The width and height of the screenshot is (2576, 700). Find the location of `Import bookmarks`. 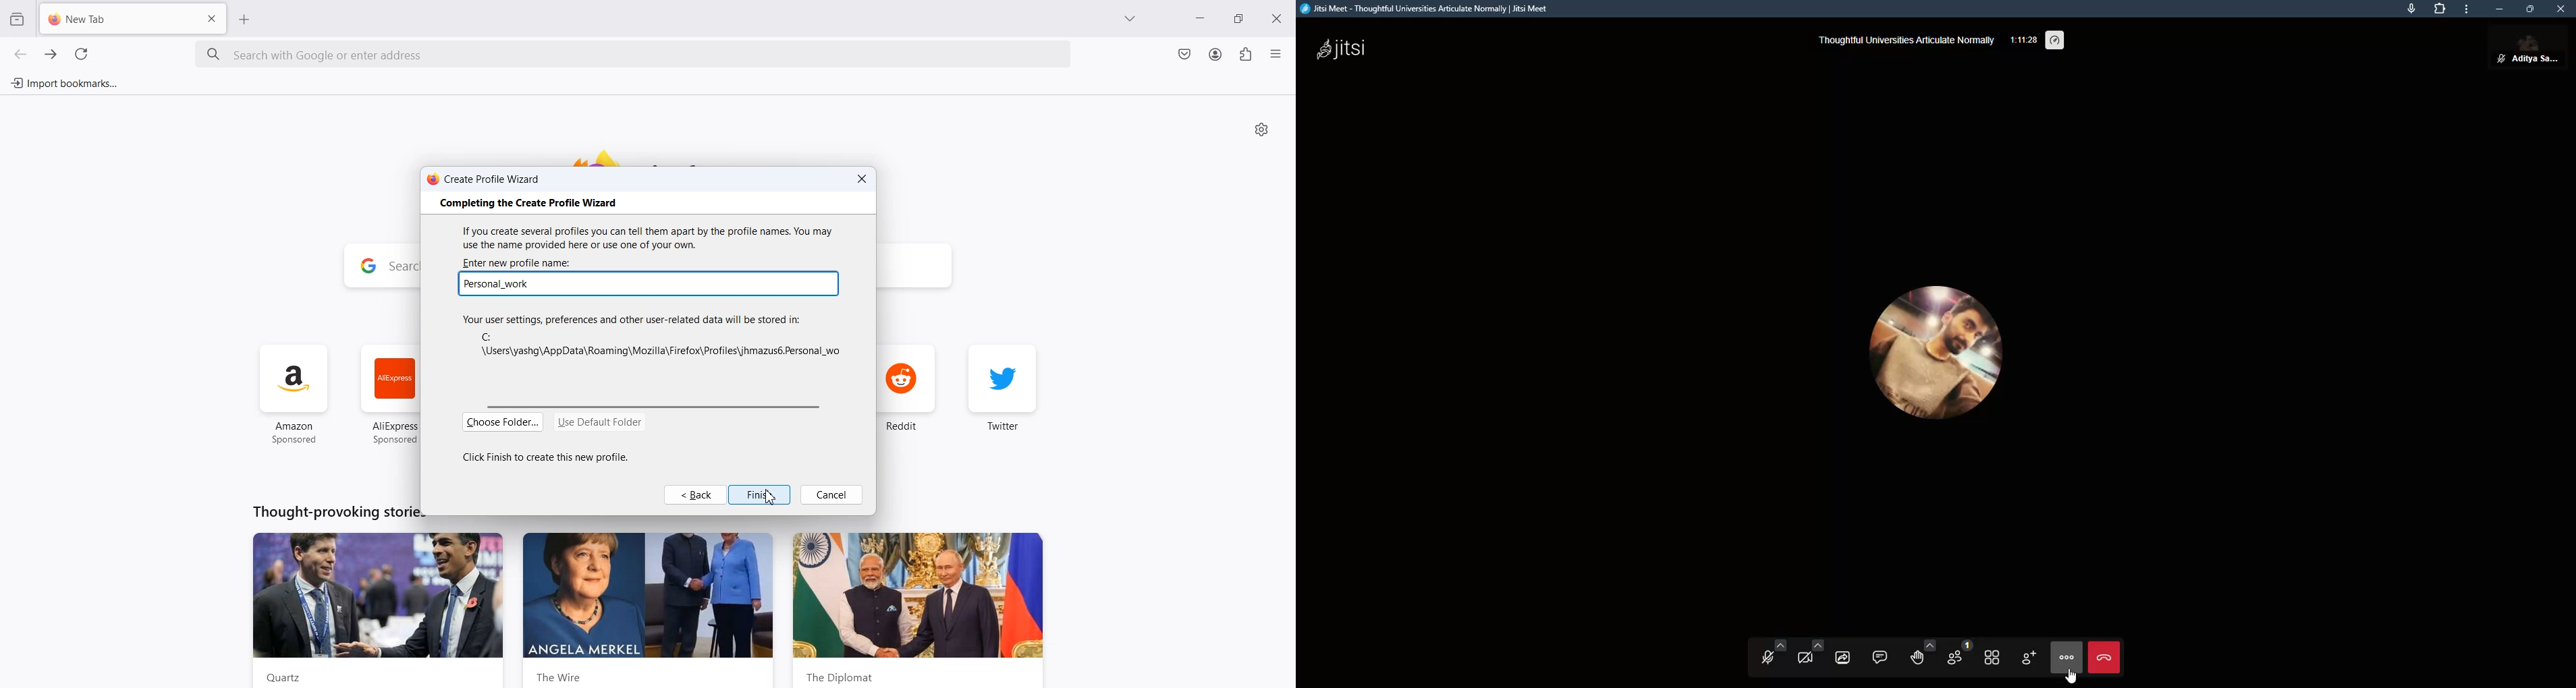

Import bookmarks is located at coordinates (64, 83).